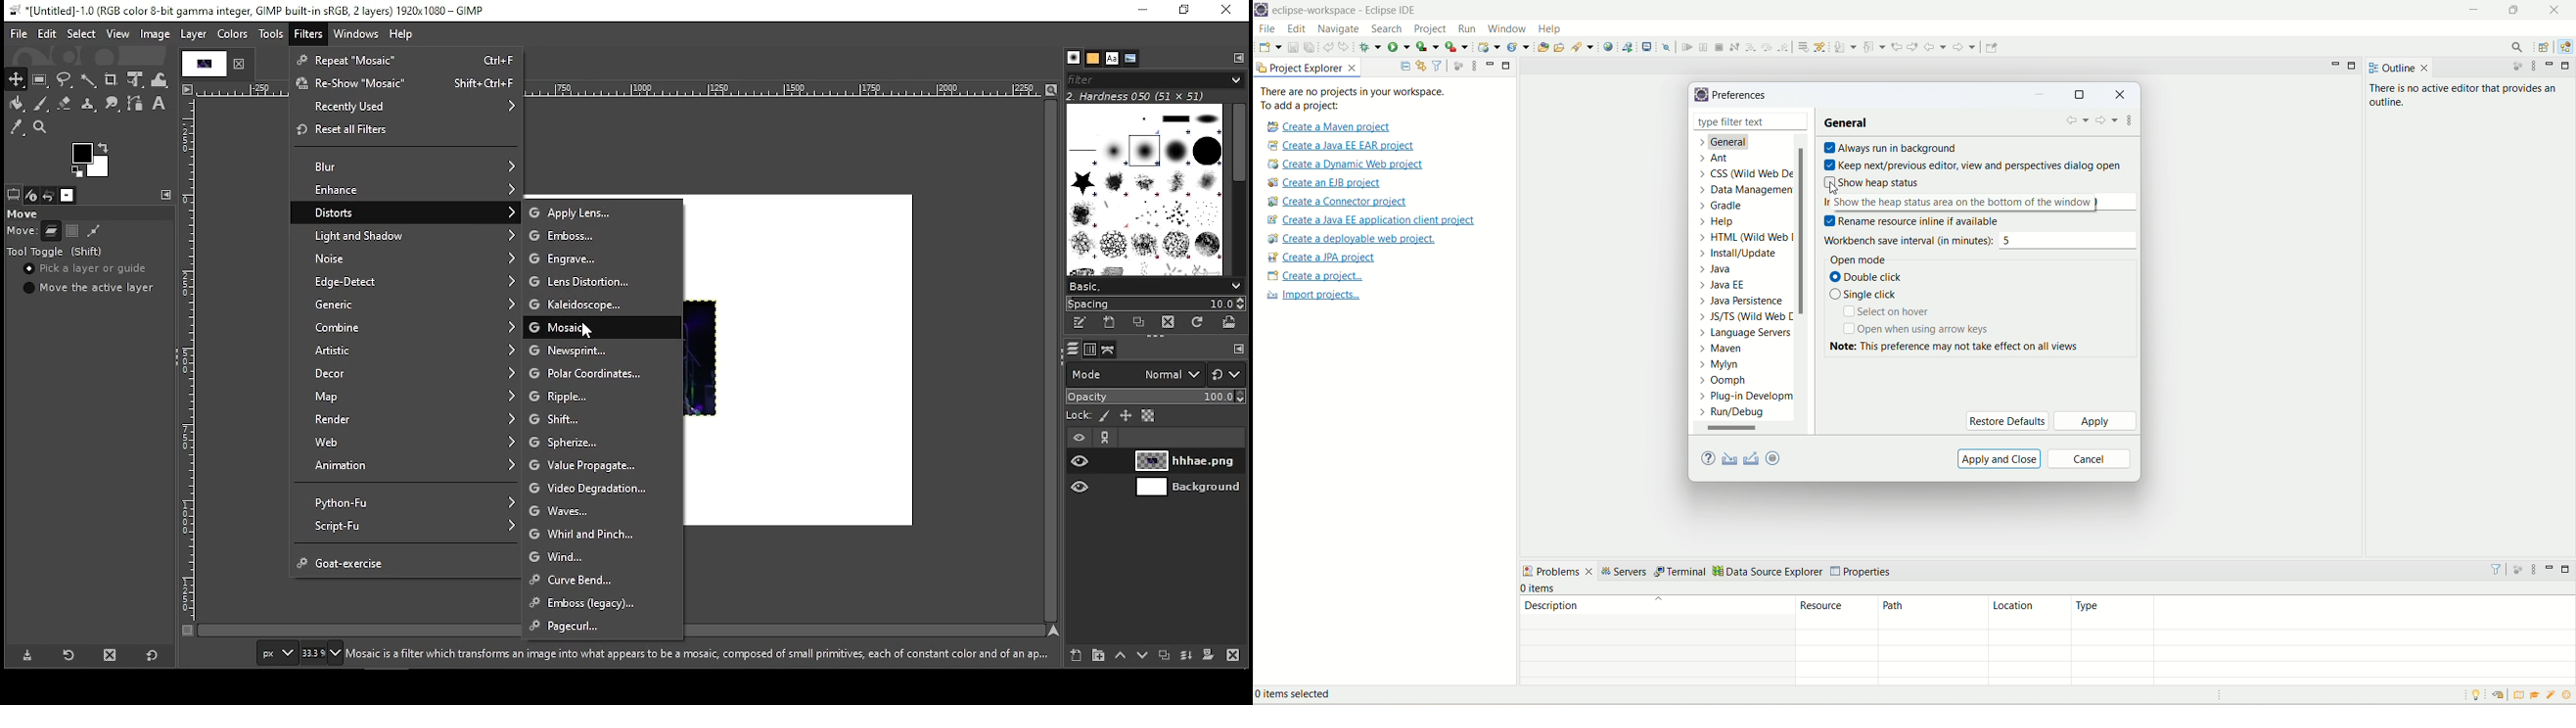 This screenshot has width=2576, height=728. I want to click on add a mask, so click(1210, 658).